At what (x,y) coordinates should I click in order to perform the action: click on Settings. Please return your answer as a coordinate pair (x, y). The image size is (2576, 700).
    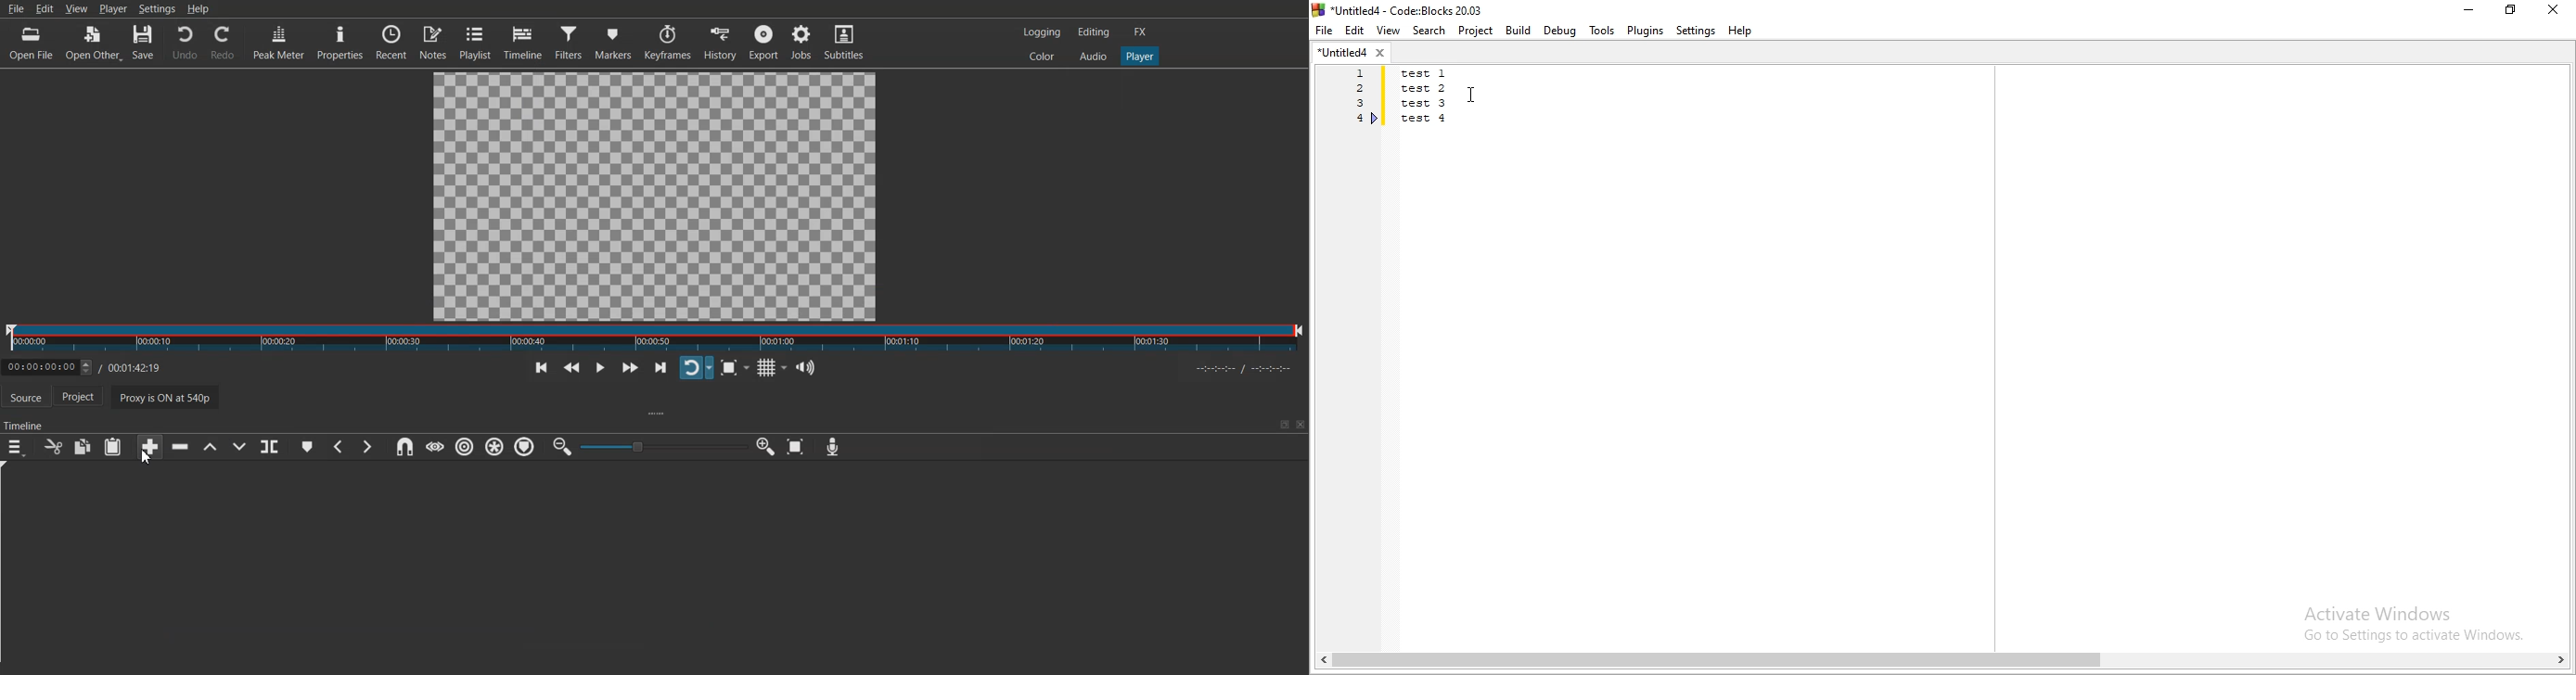
    Looking at the image, I should click on (157, 8).